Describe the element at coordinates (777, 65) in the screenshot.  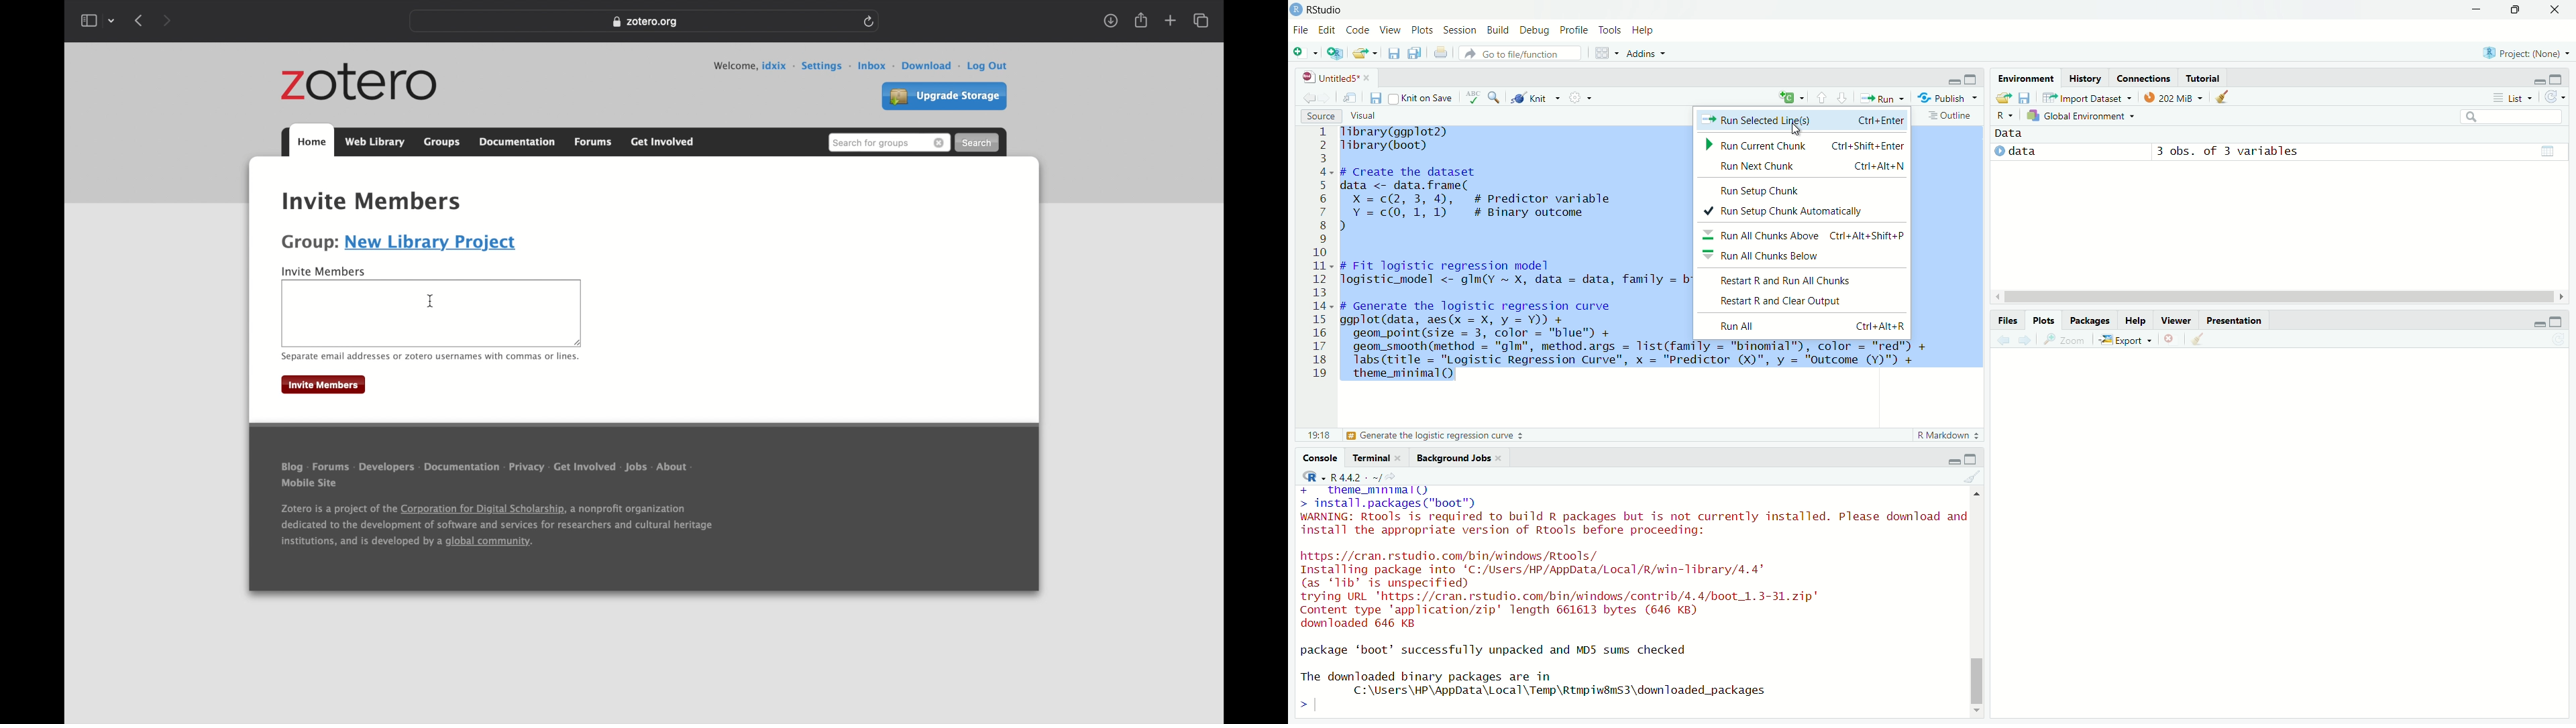
I see `user id` at that location.